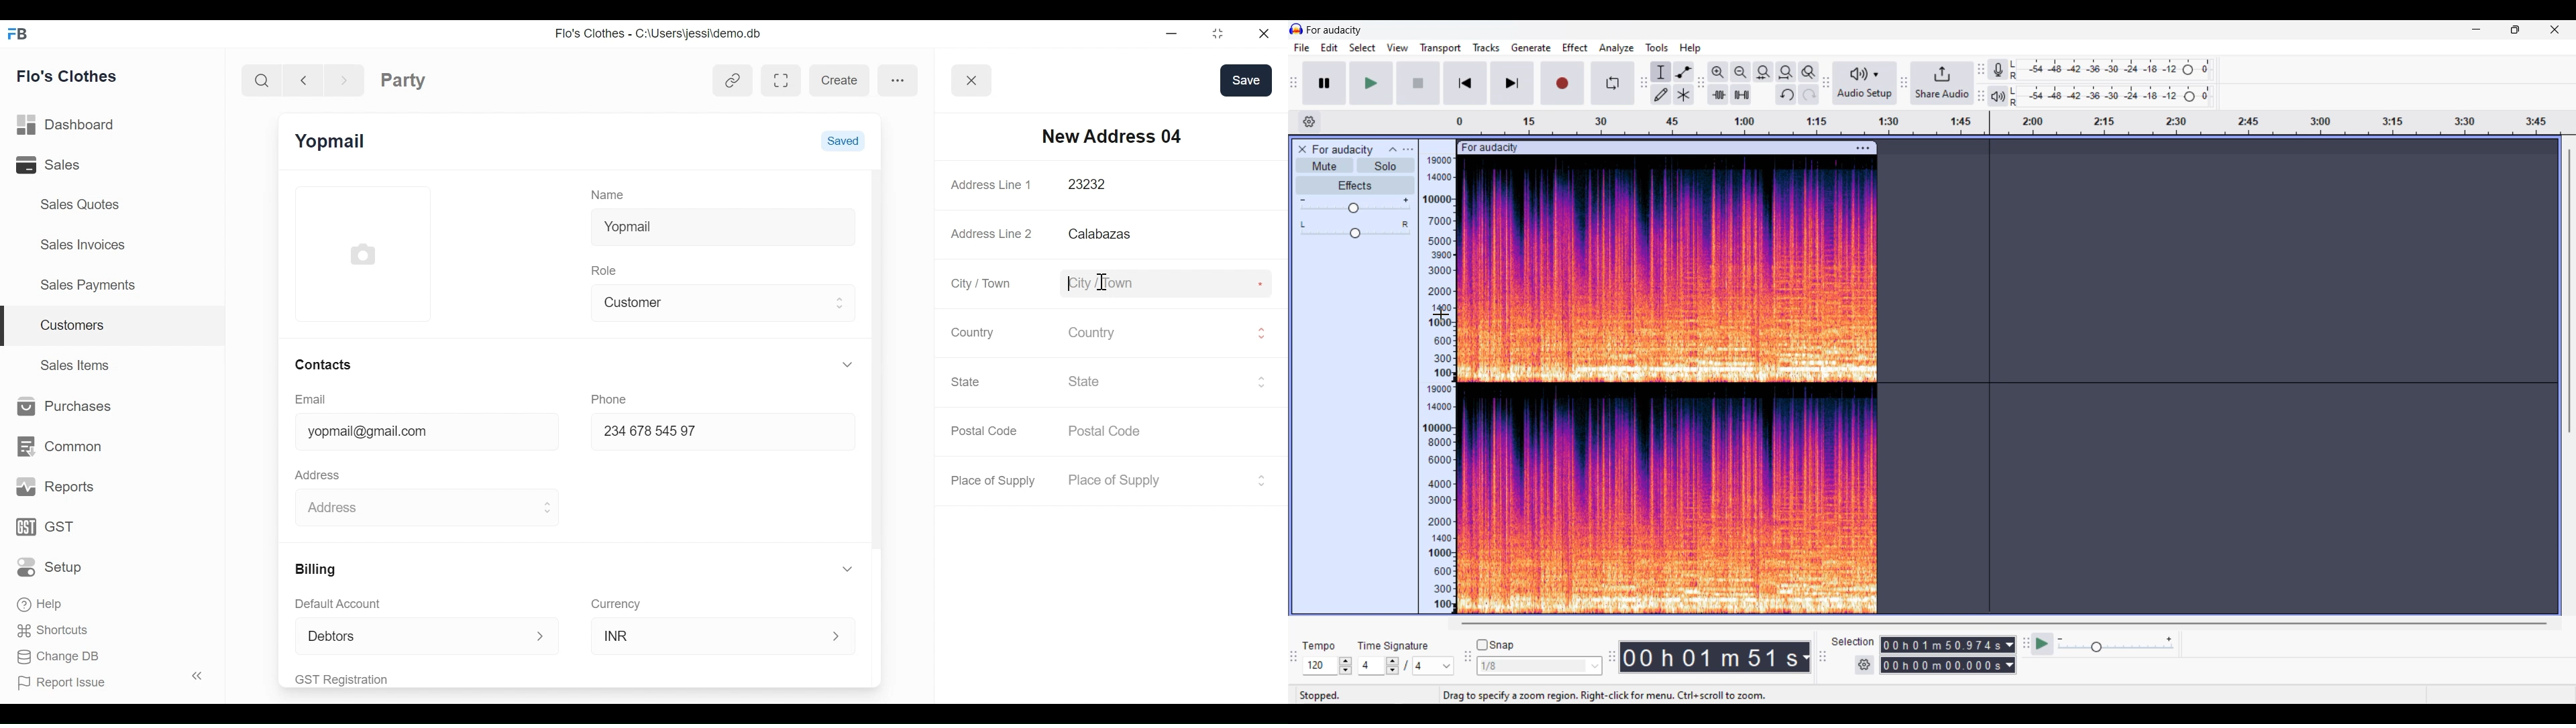 This screenshot has width=2576, height=728. I want to click on Shortcuts, so click(48, 629).